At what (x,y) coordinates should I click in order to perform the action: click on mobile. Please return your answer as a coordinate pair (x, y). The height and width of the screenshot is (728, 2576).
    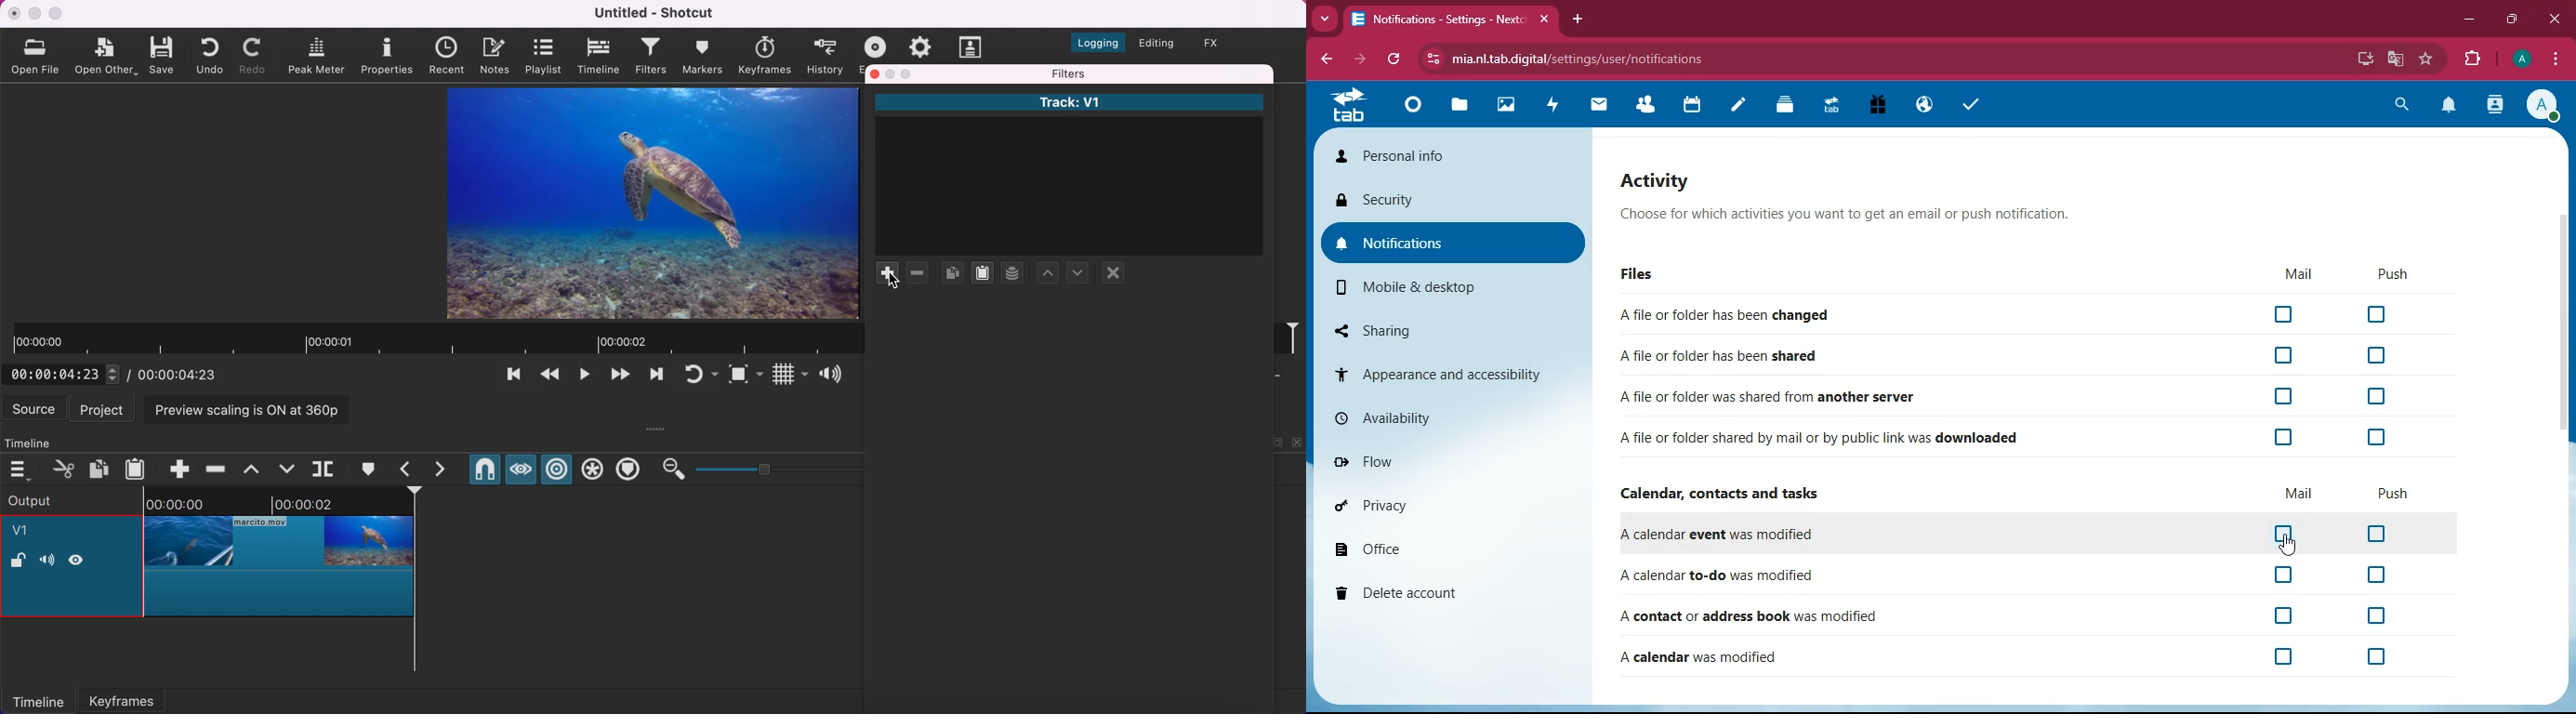
    Looking at the image, I should click on (1452, 290).